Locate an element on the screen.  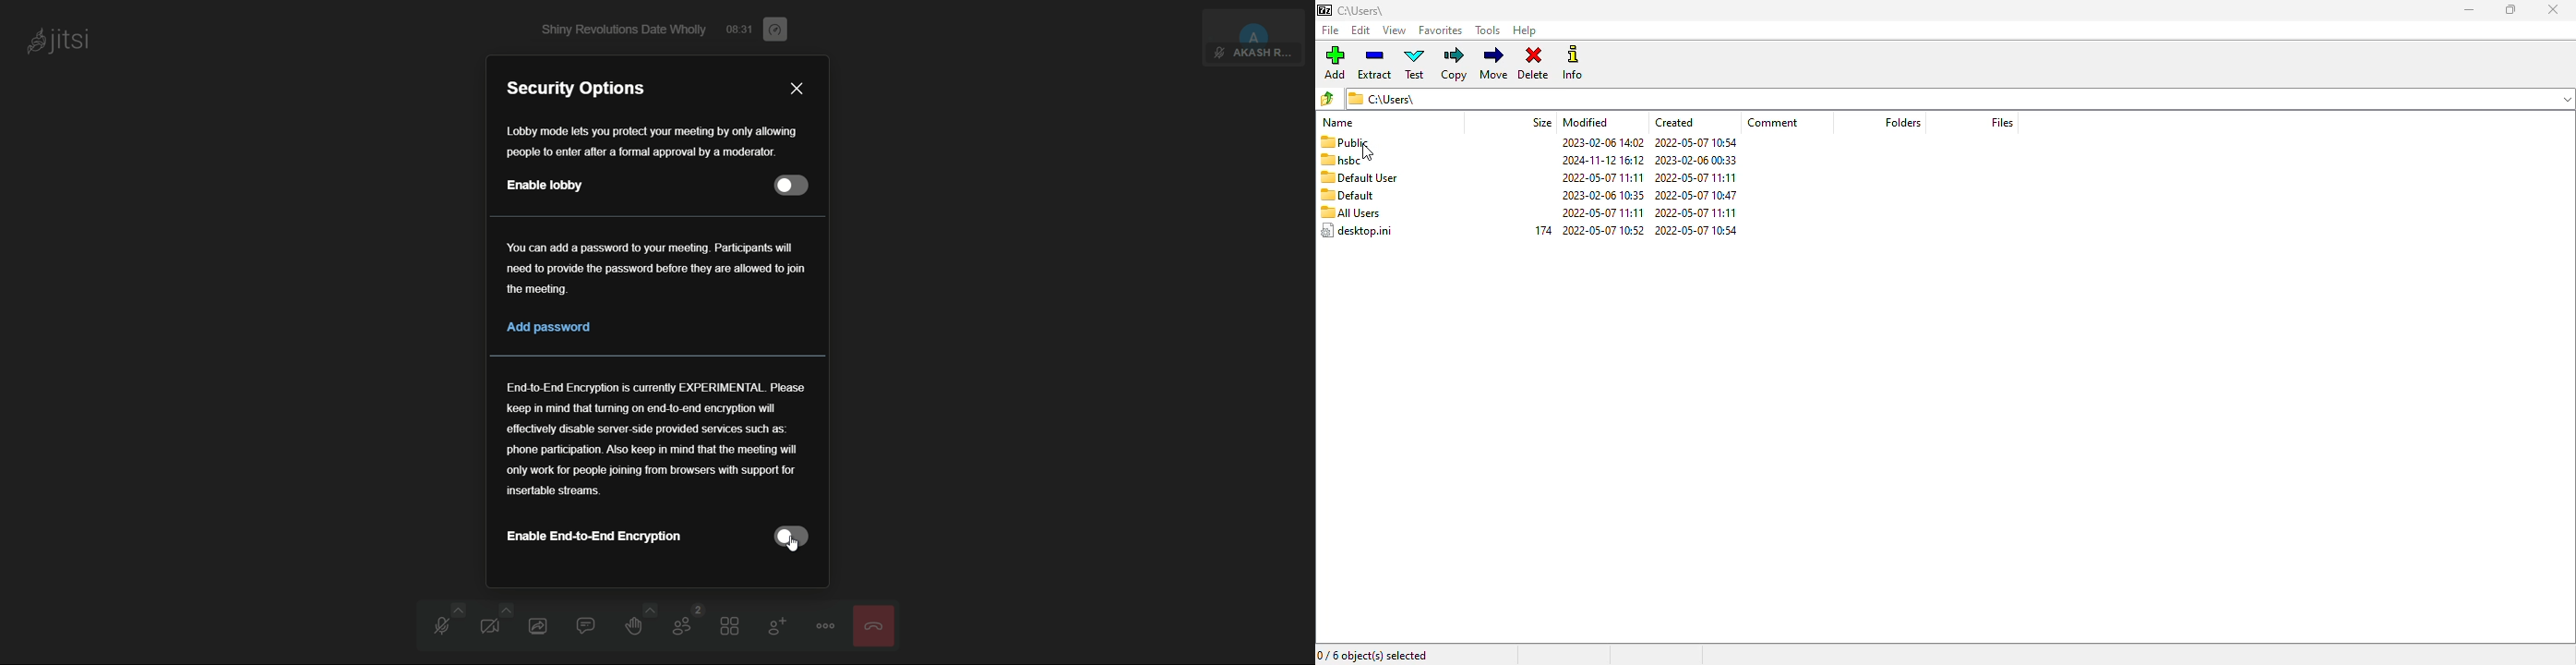
created is located at coordinates (1673, 122).